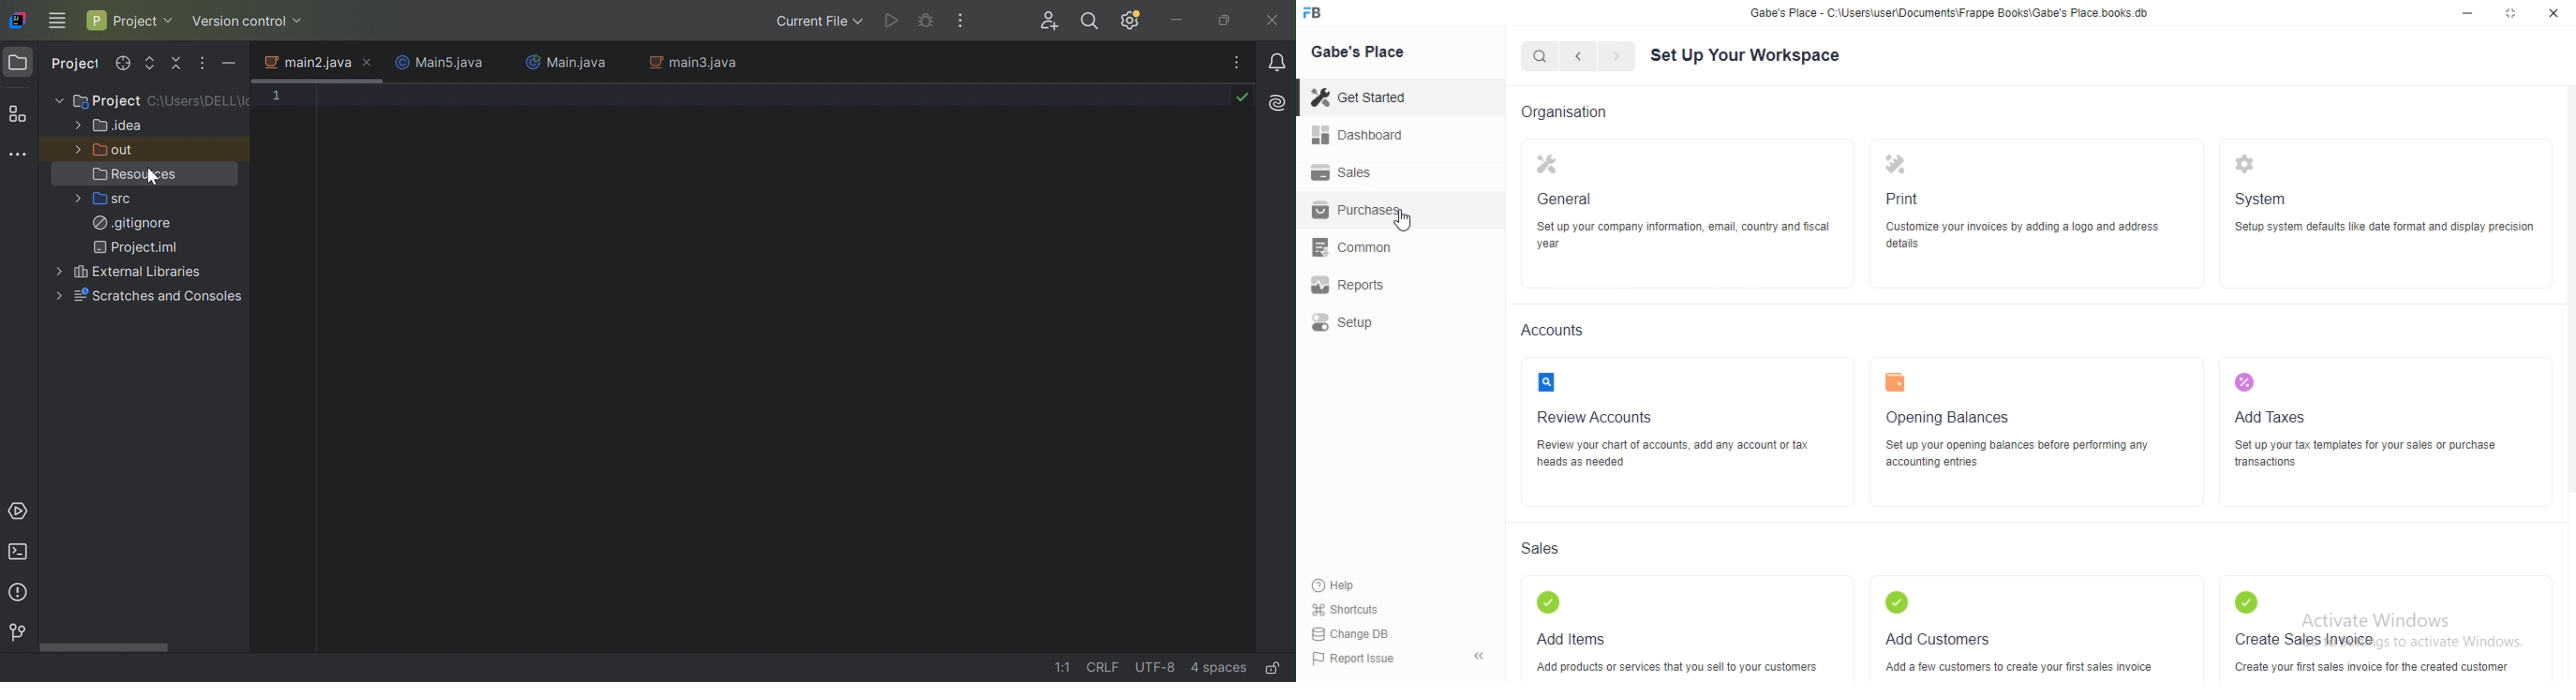  What do you see at coordinates (2018, 439) in the screenshot?
I see `Opening Balances Set up your opening balances before performing any accounting entries` at bounding box center [2018, 439].